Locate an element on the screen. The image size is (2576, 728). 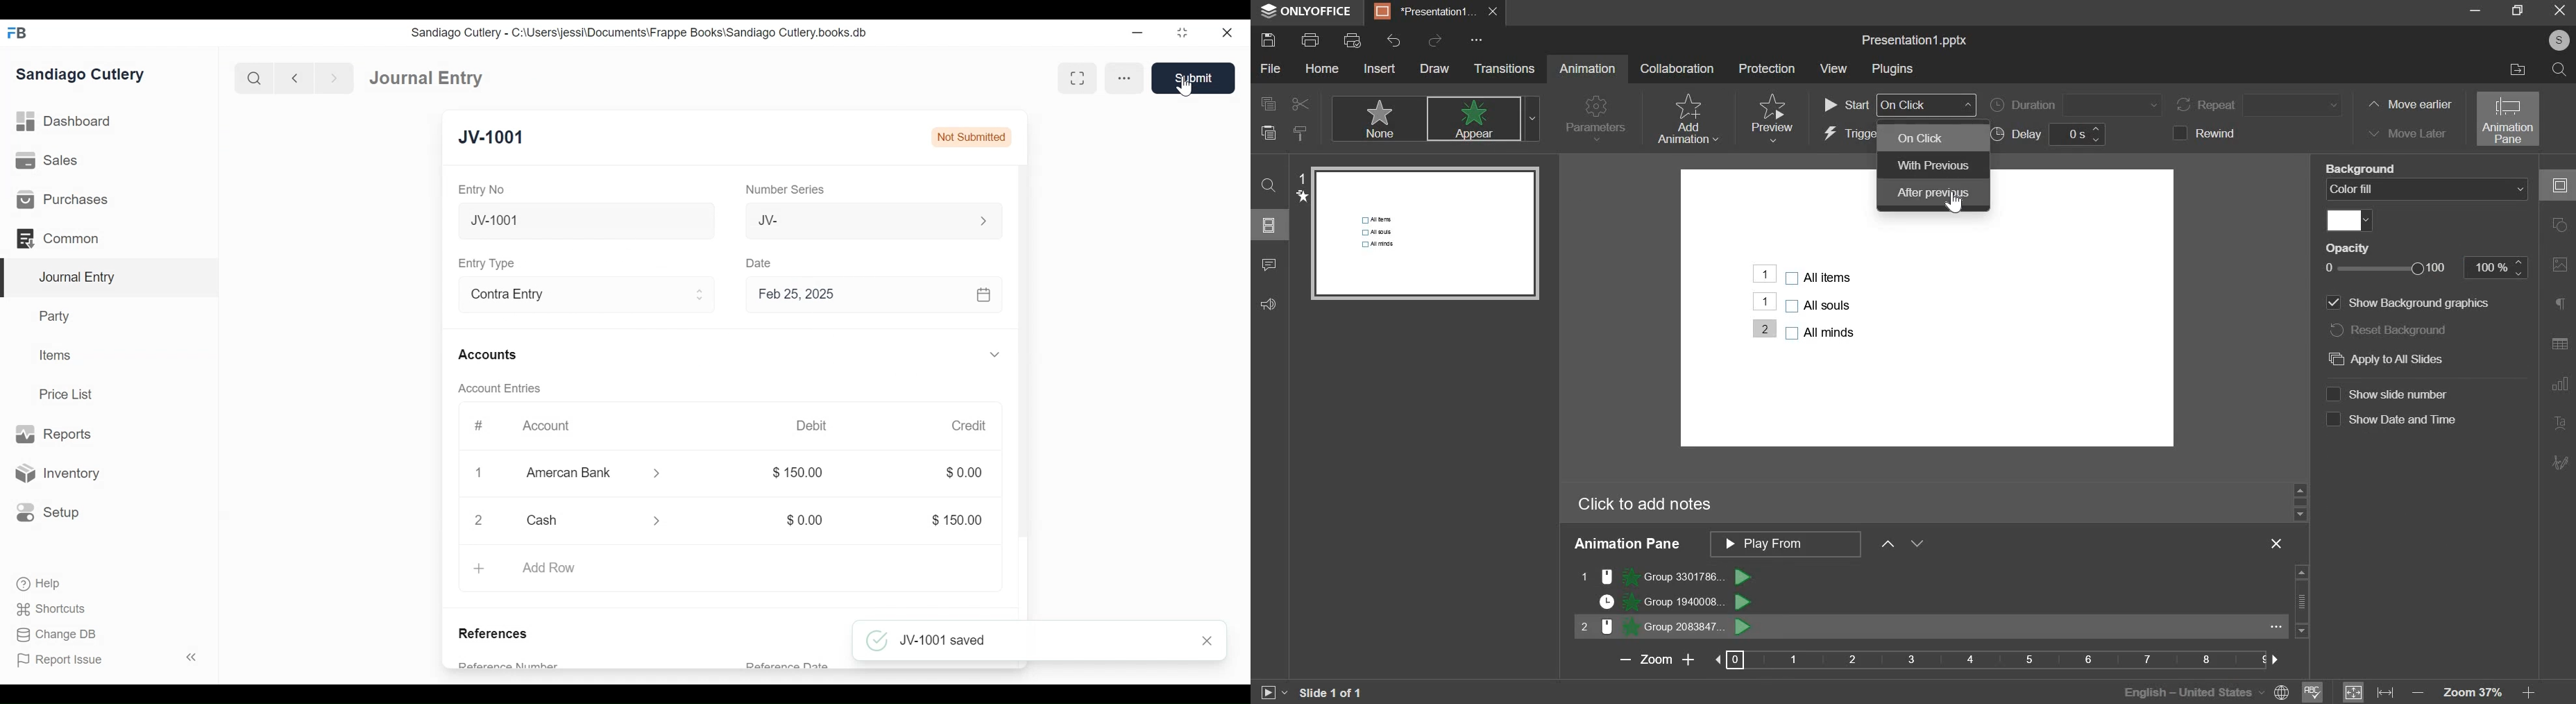
slide preview is located at coordinates (1425, 233).